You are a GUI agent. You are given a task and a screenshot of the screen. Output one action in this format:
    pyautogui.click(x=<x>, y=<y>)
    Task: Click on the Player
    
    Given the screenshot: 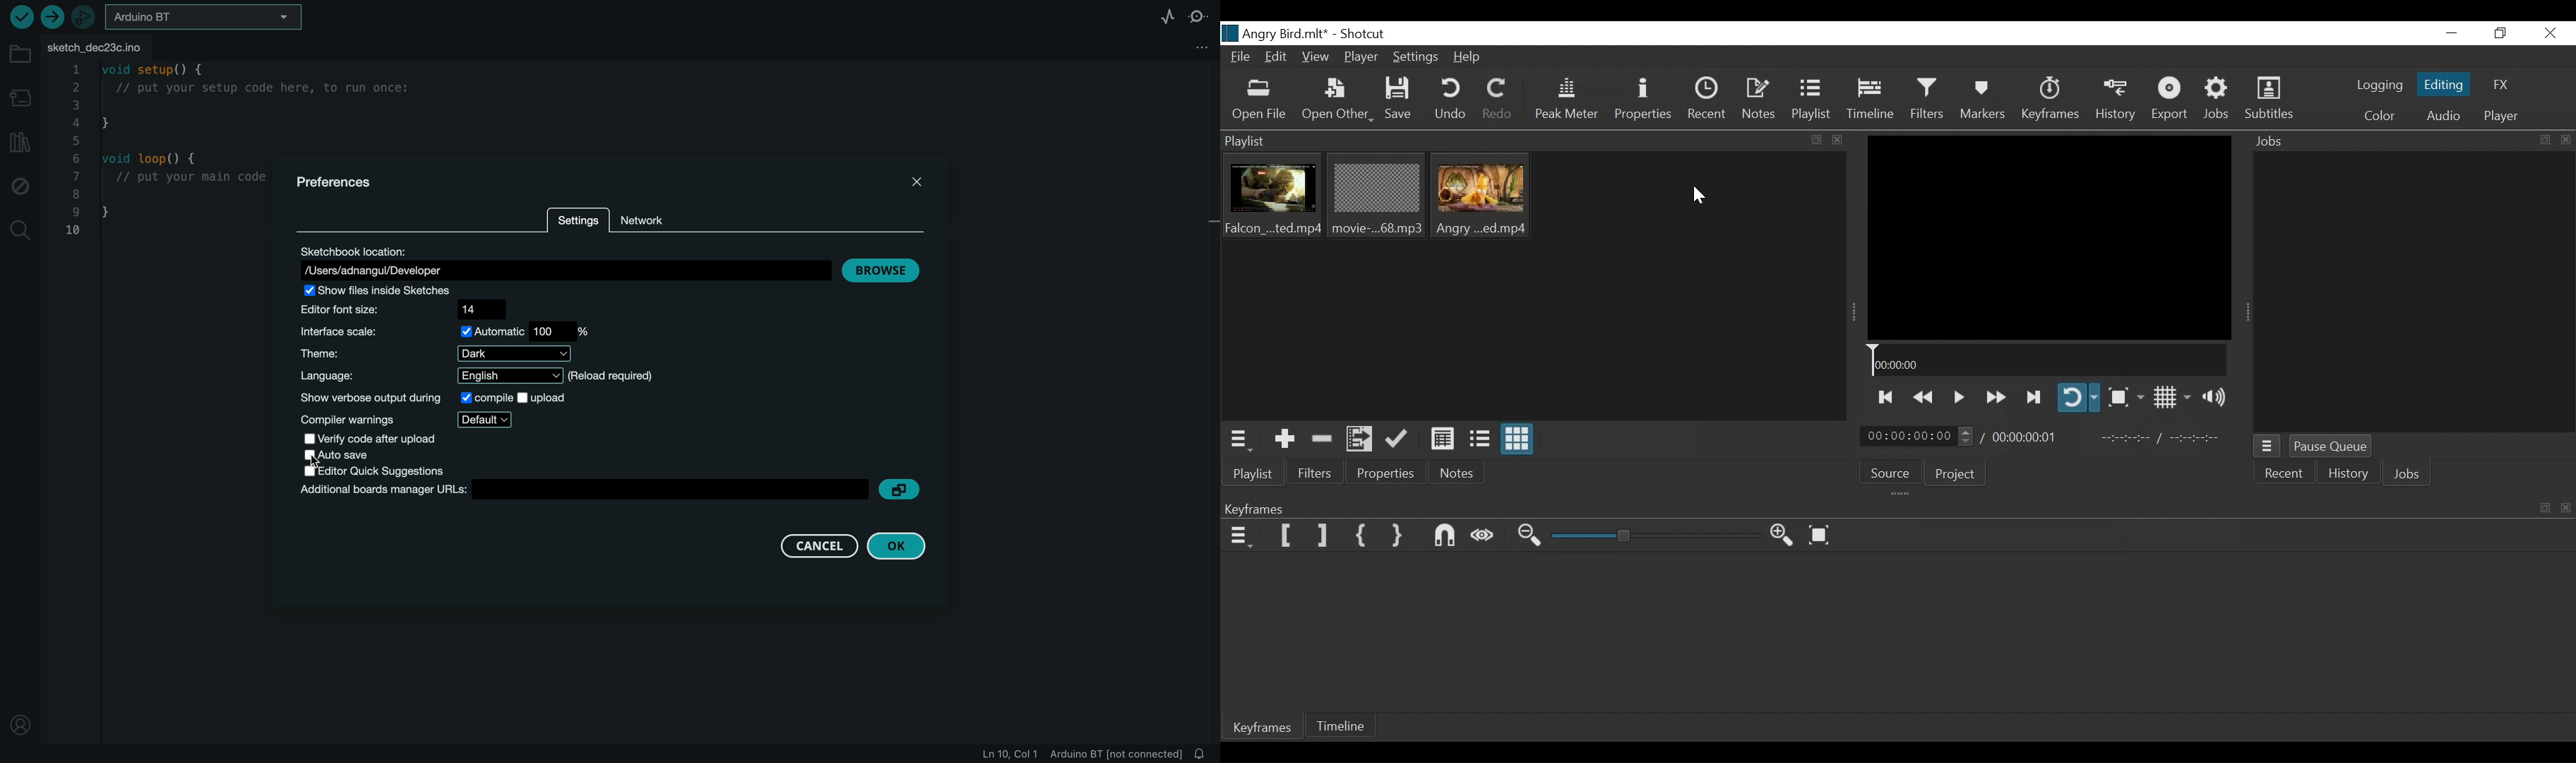 What is the action you would take?
    pyautogui.click(x=1361, y=57)
    